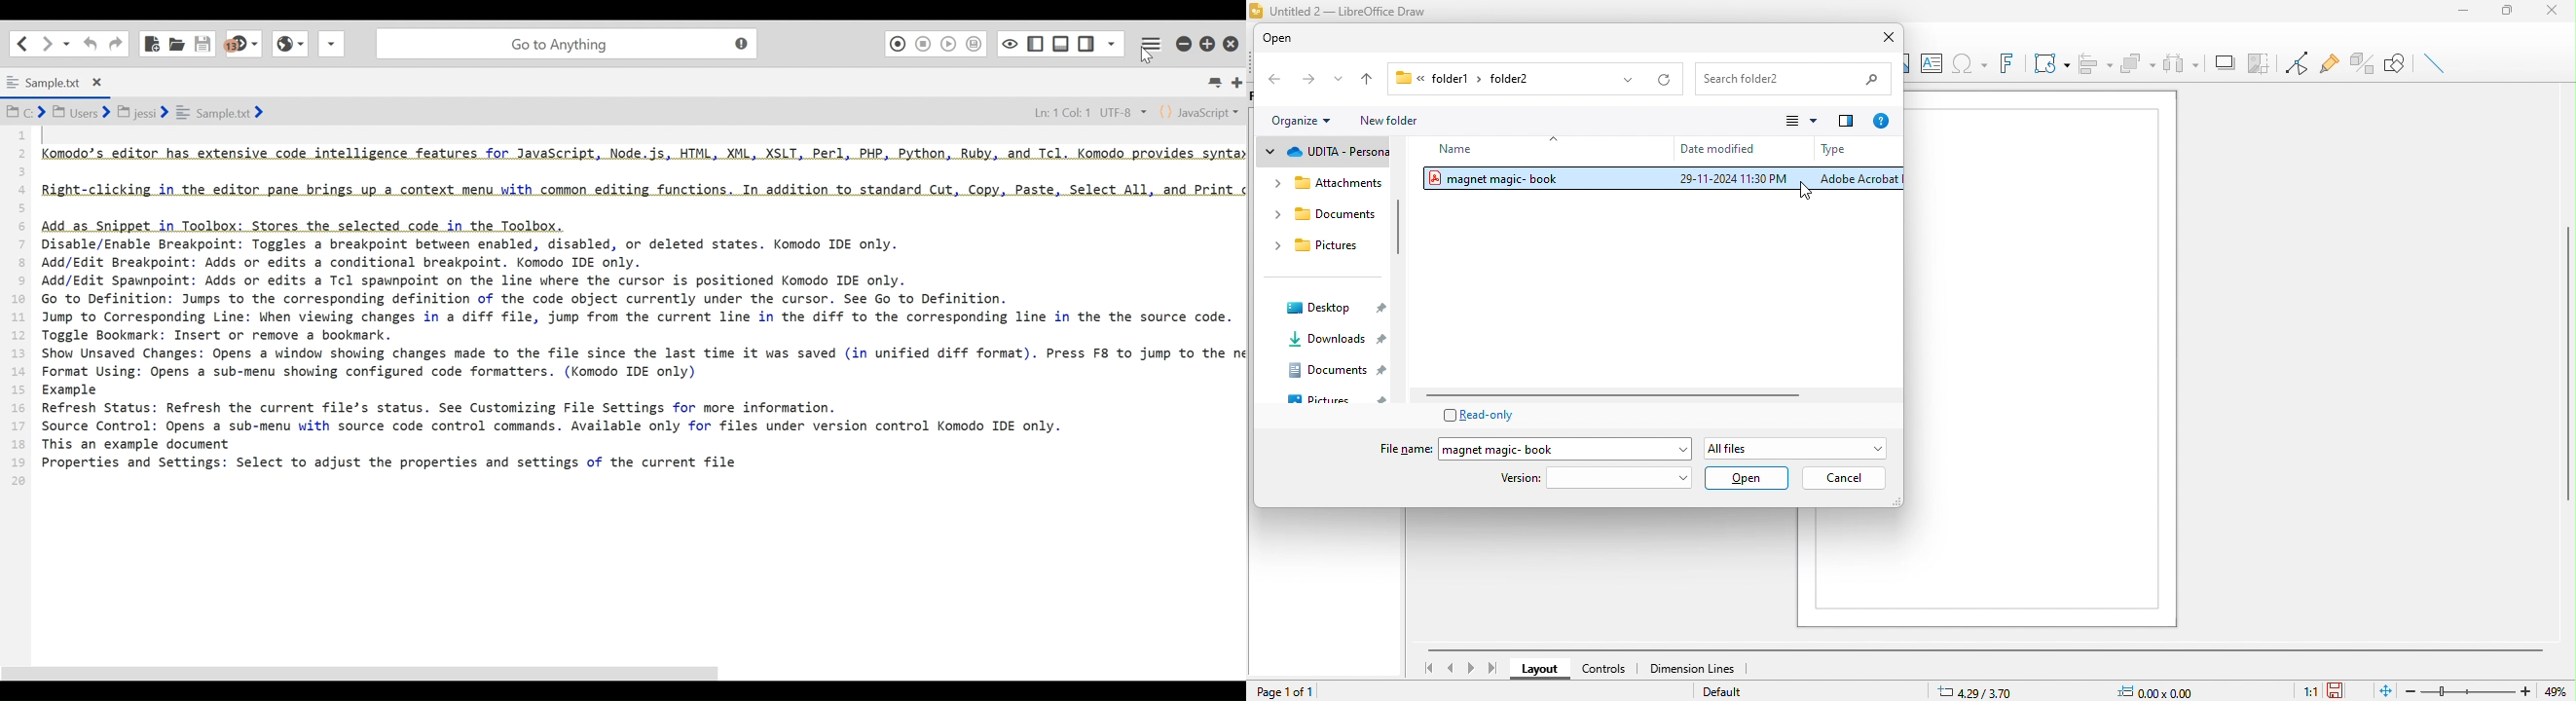 Image resolution: width=2576 pixels, height=728 pixels. Describe the element at coordinates (1486, 414) in the screenshot. I see `read only` at that location.